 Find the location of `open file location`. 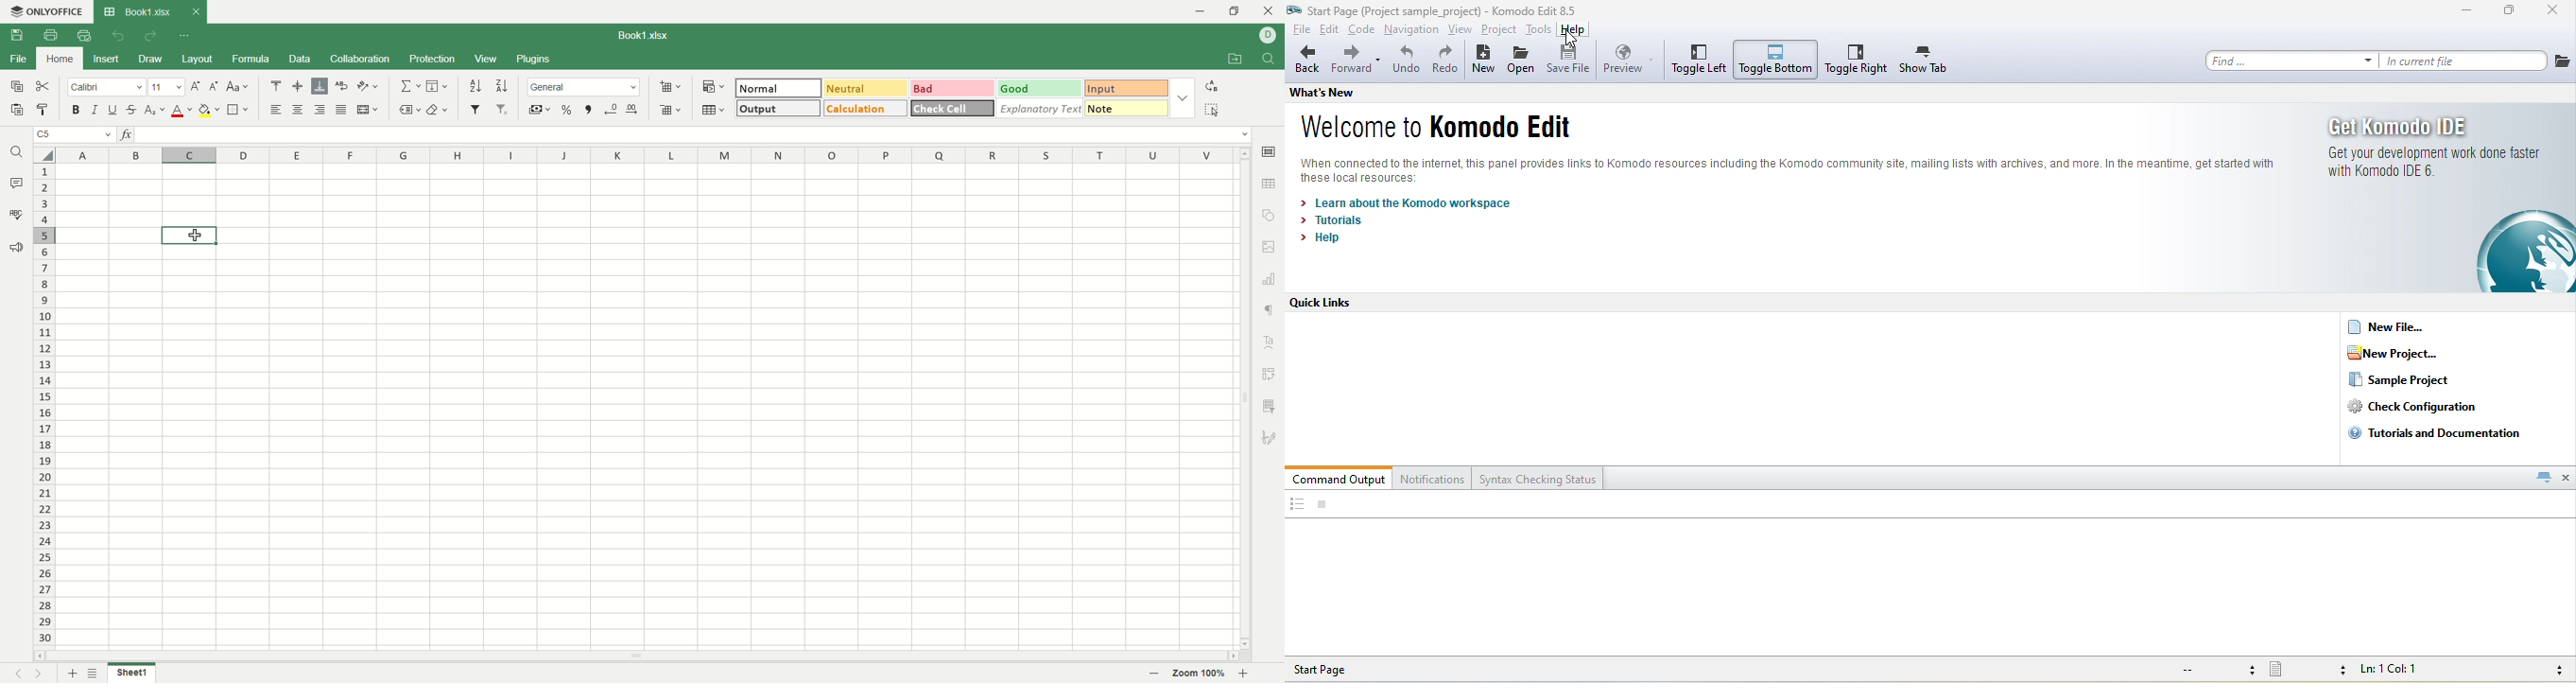

open file location is located at coordinates (1232, 60).